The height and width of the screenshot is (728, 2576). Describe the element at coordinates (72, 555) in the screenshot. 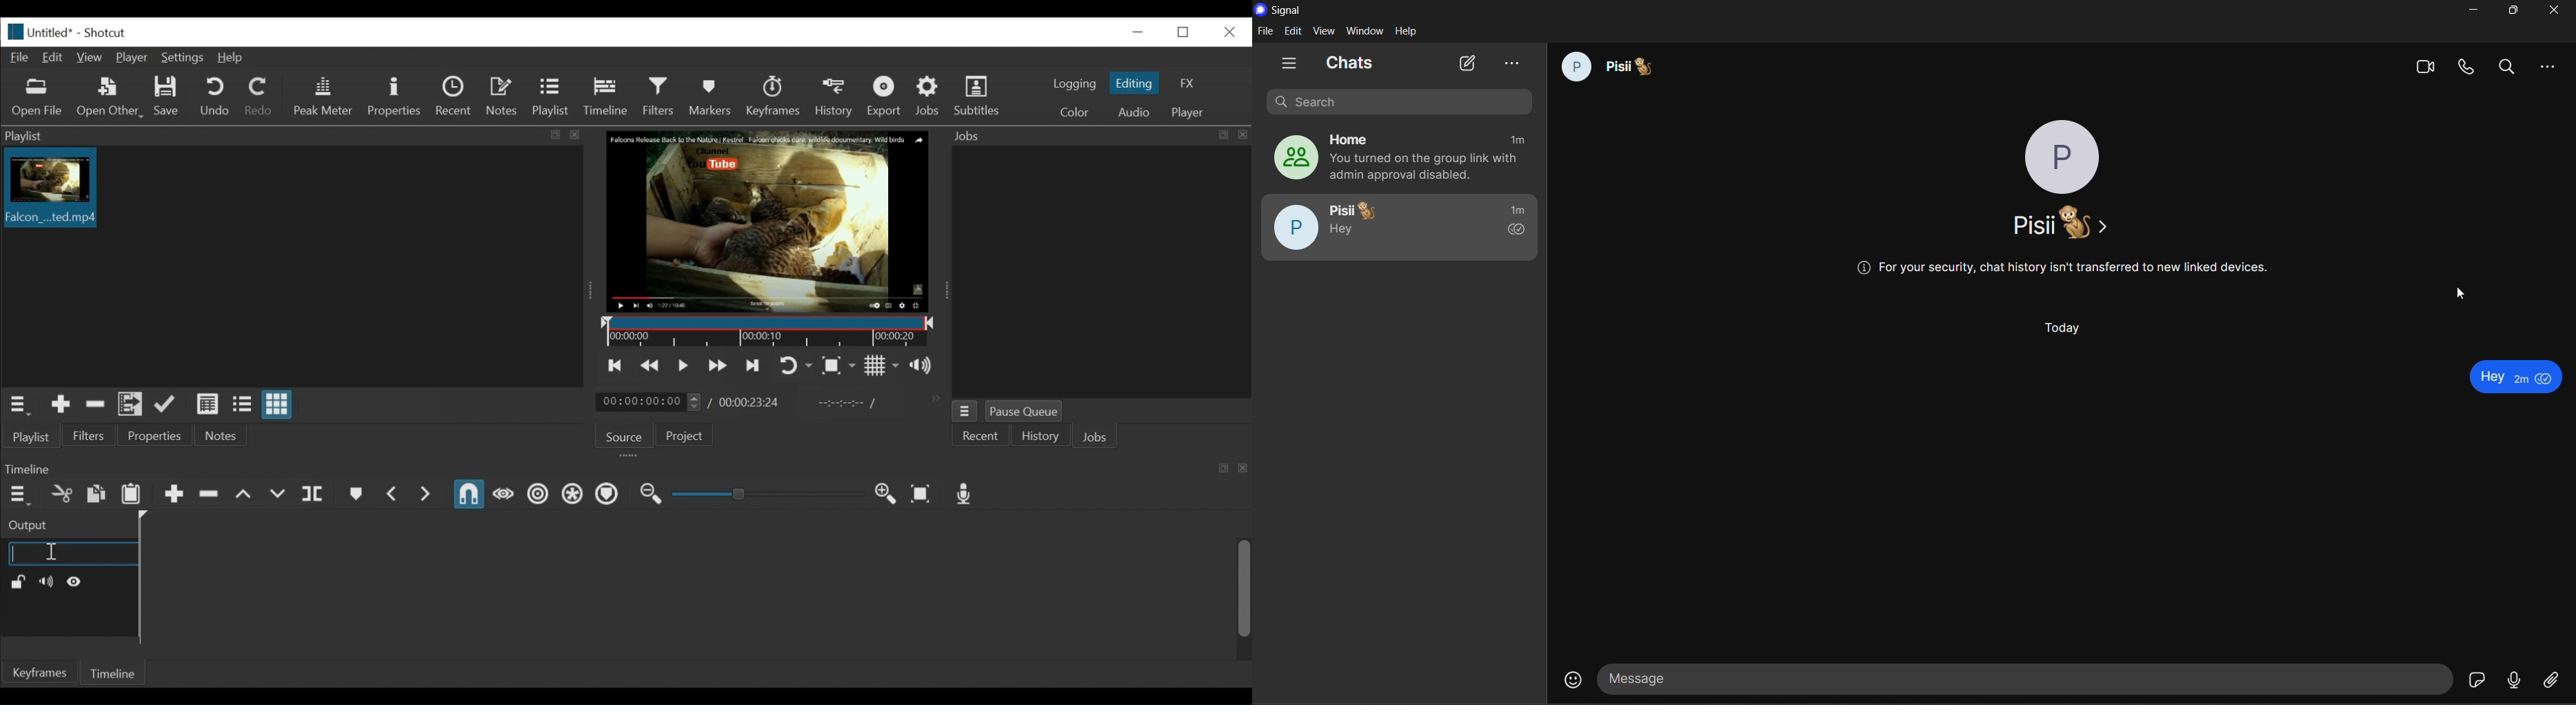

I see `Video track name` at that location.